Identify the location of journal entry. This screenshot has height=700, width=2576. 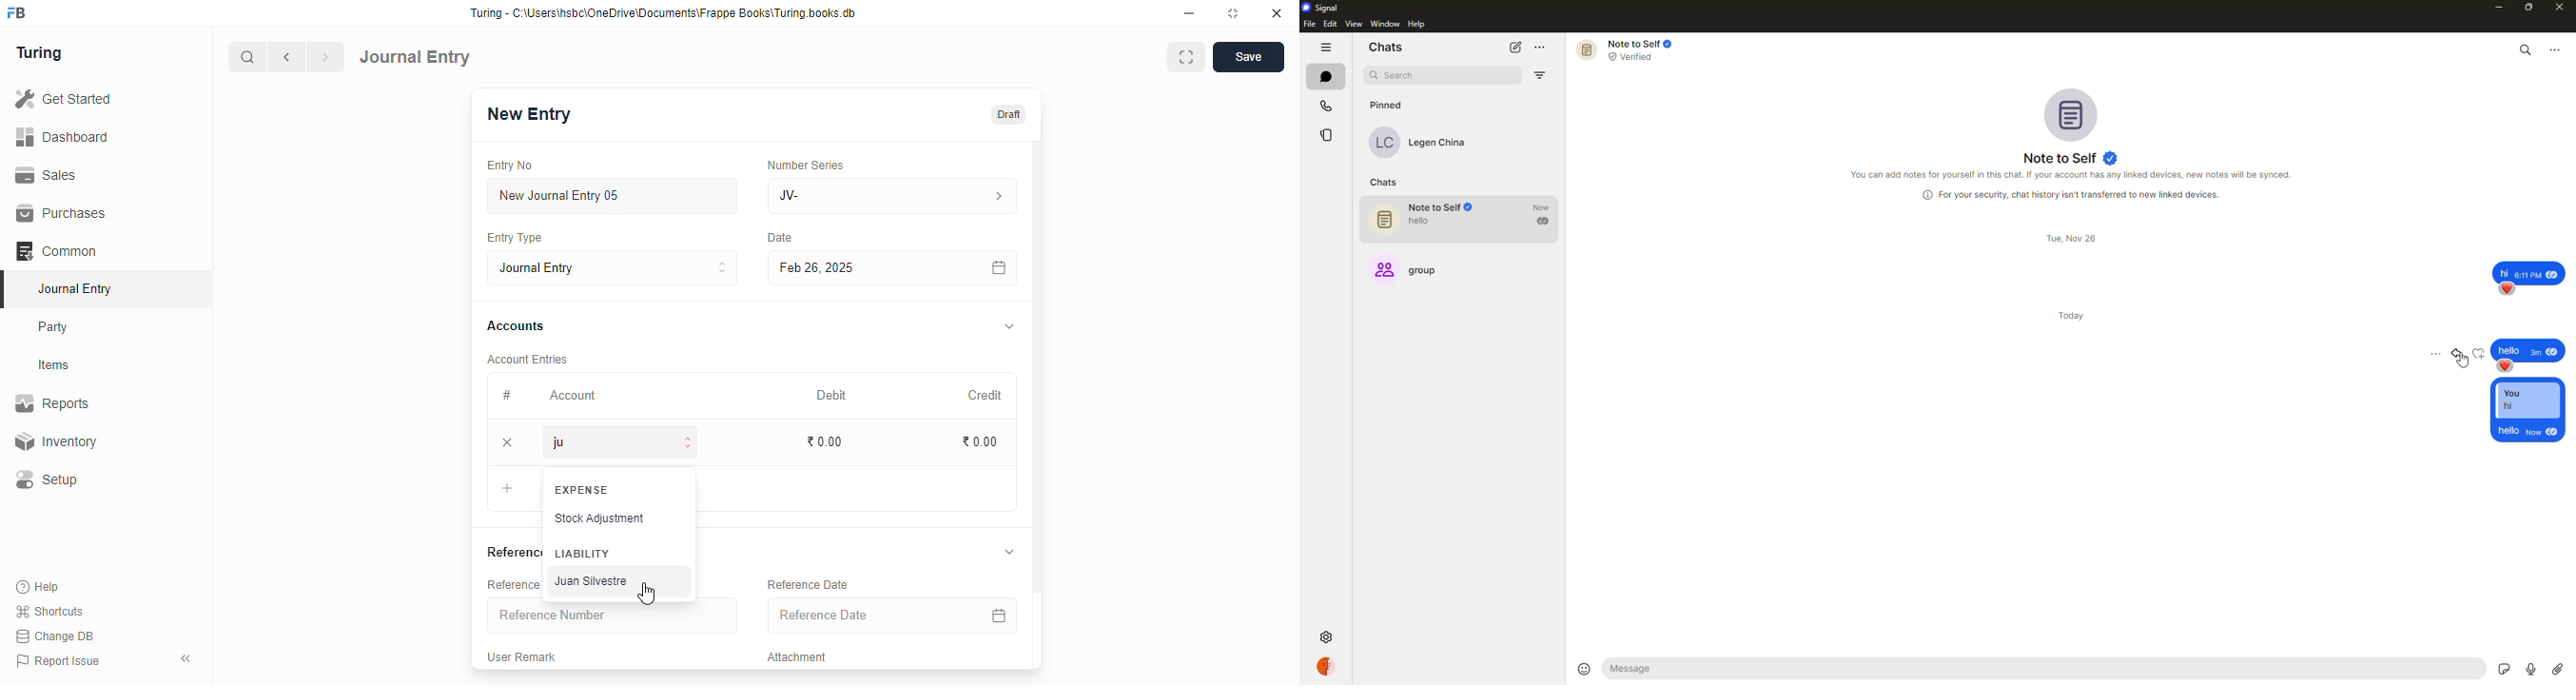
(74, 288).